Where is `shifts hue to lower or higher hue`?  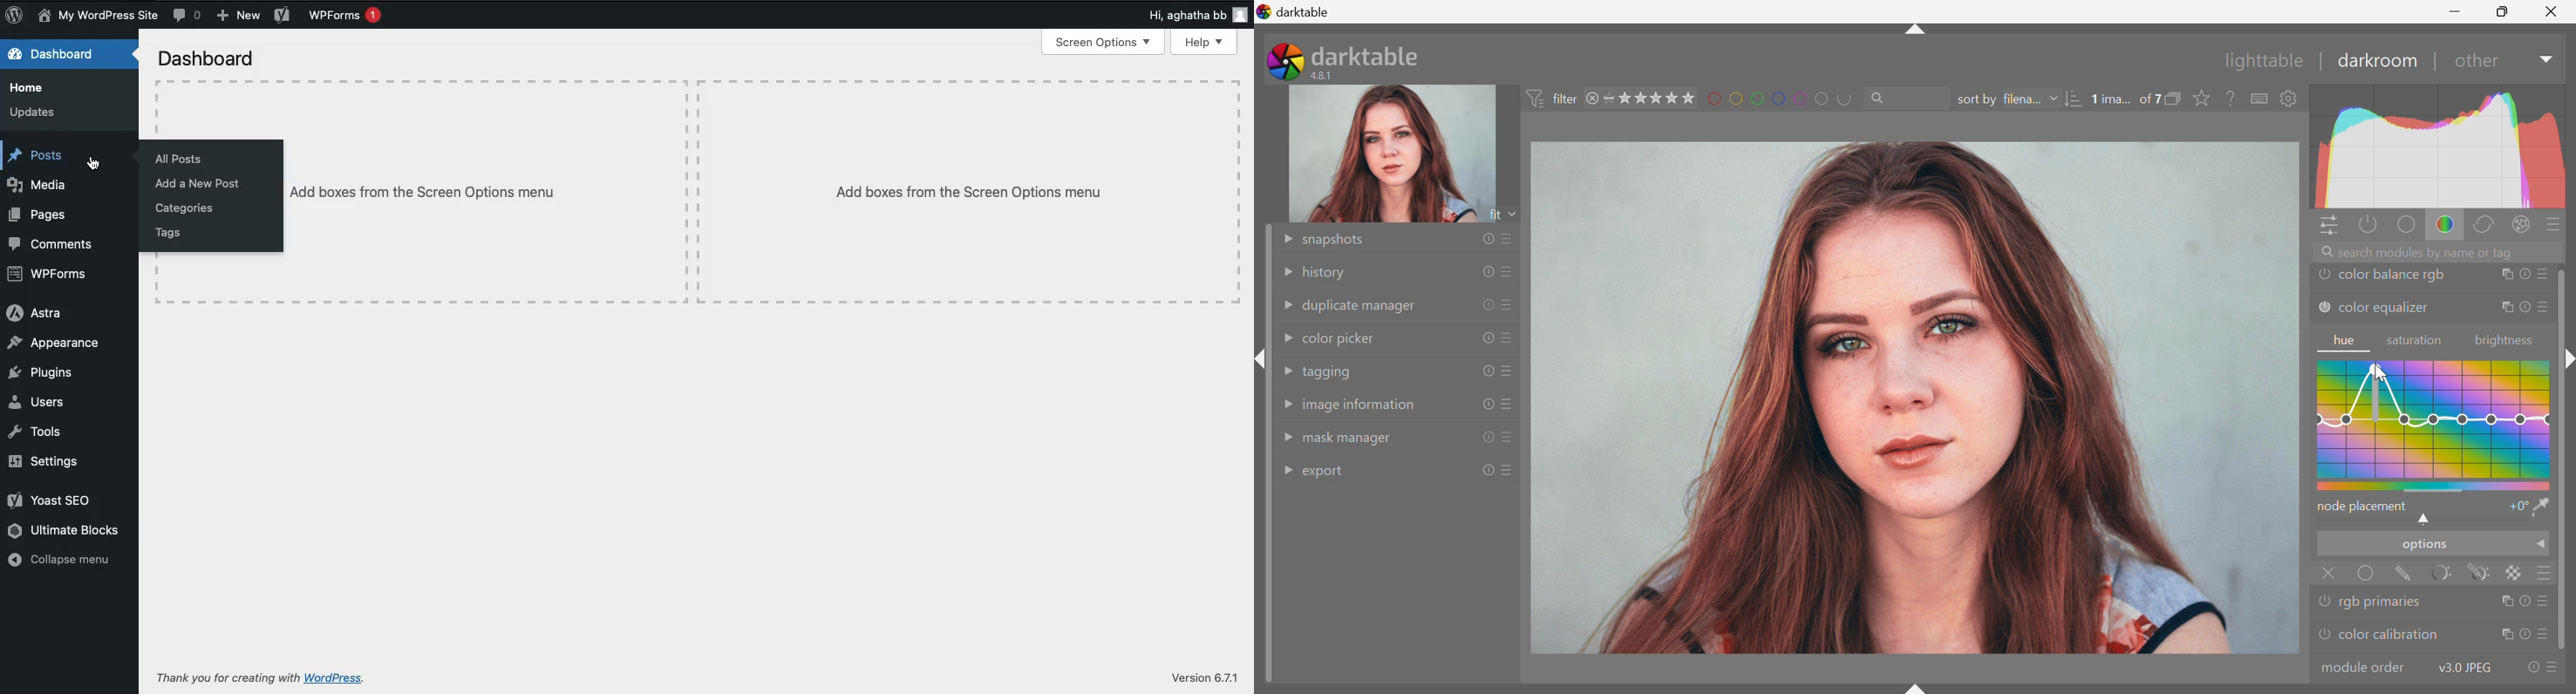
shifts hue to lower or higher hue is located at coordinates (2427, 520).